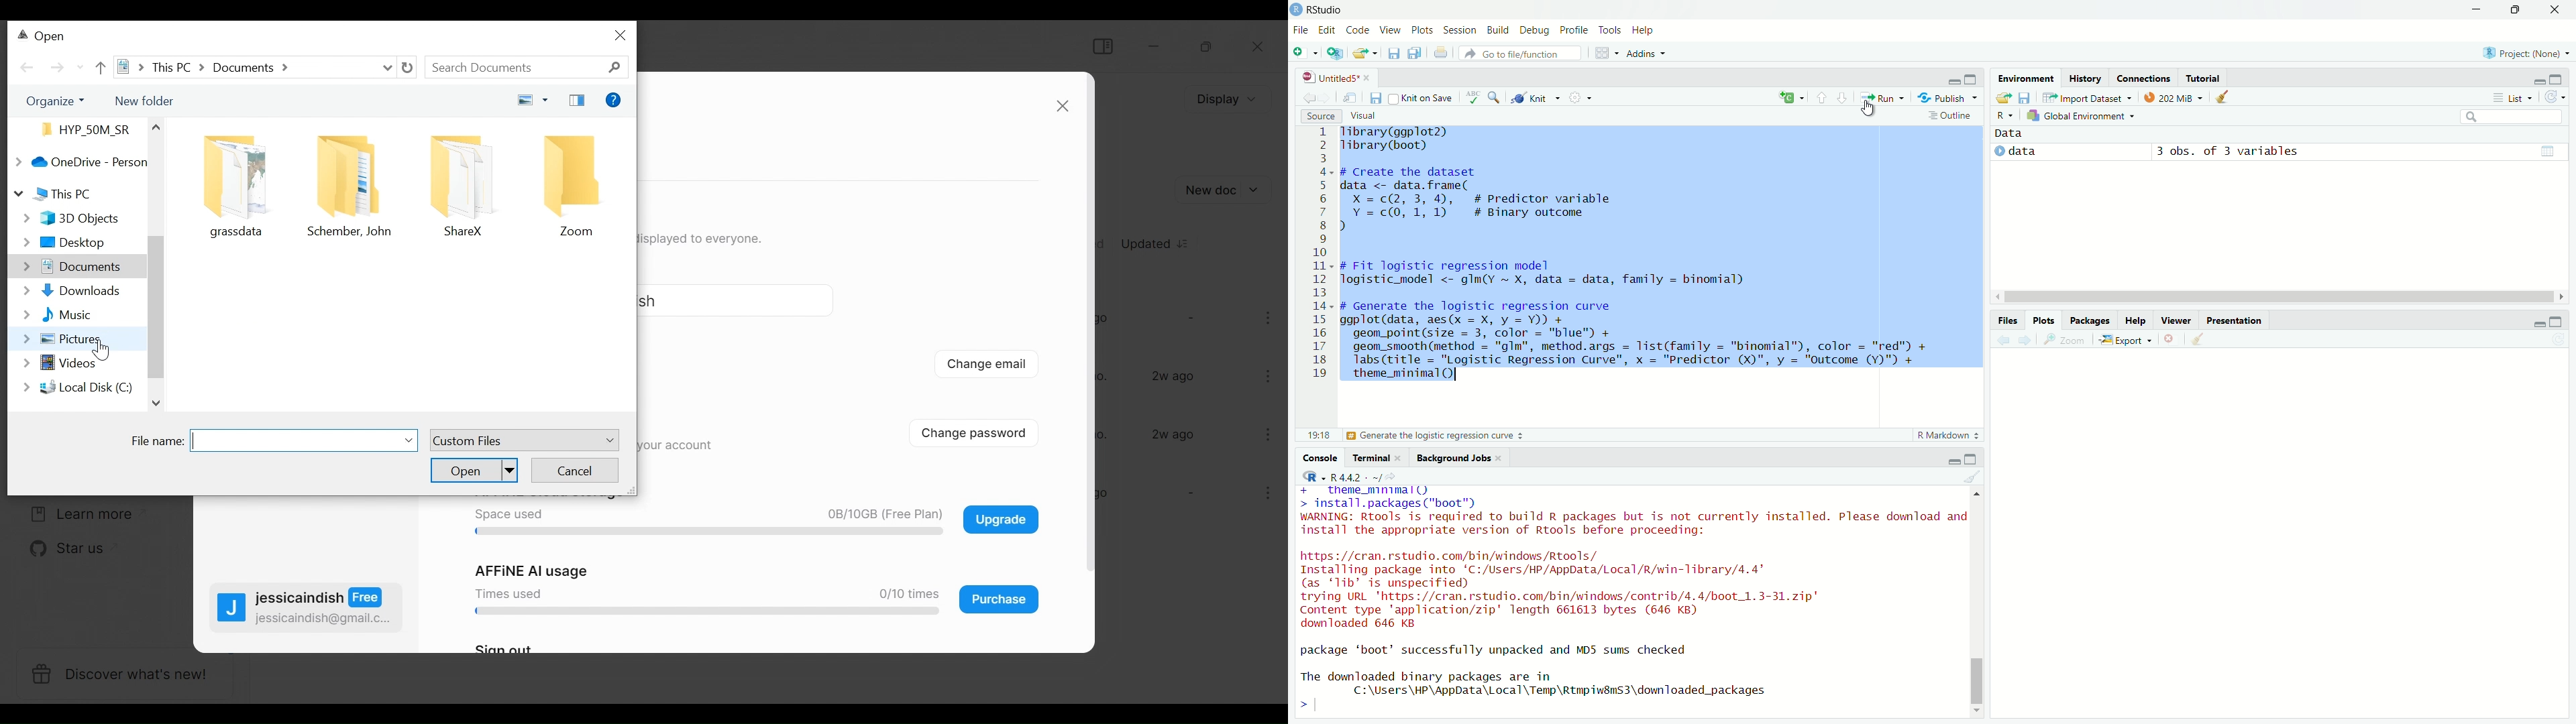 Image resolution: width=2576 pixels, height=728 pixels. I want to click on 10:1, so click(1318, 435).